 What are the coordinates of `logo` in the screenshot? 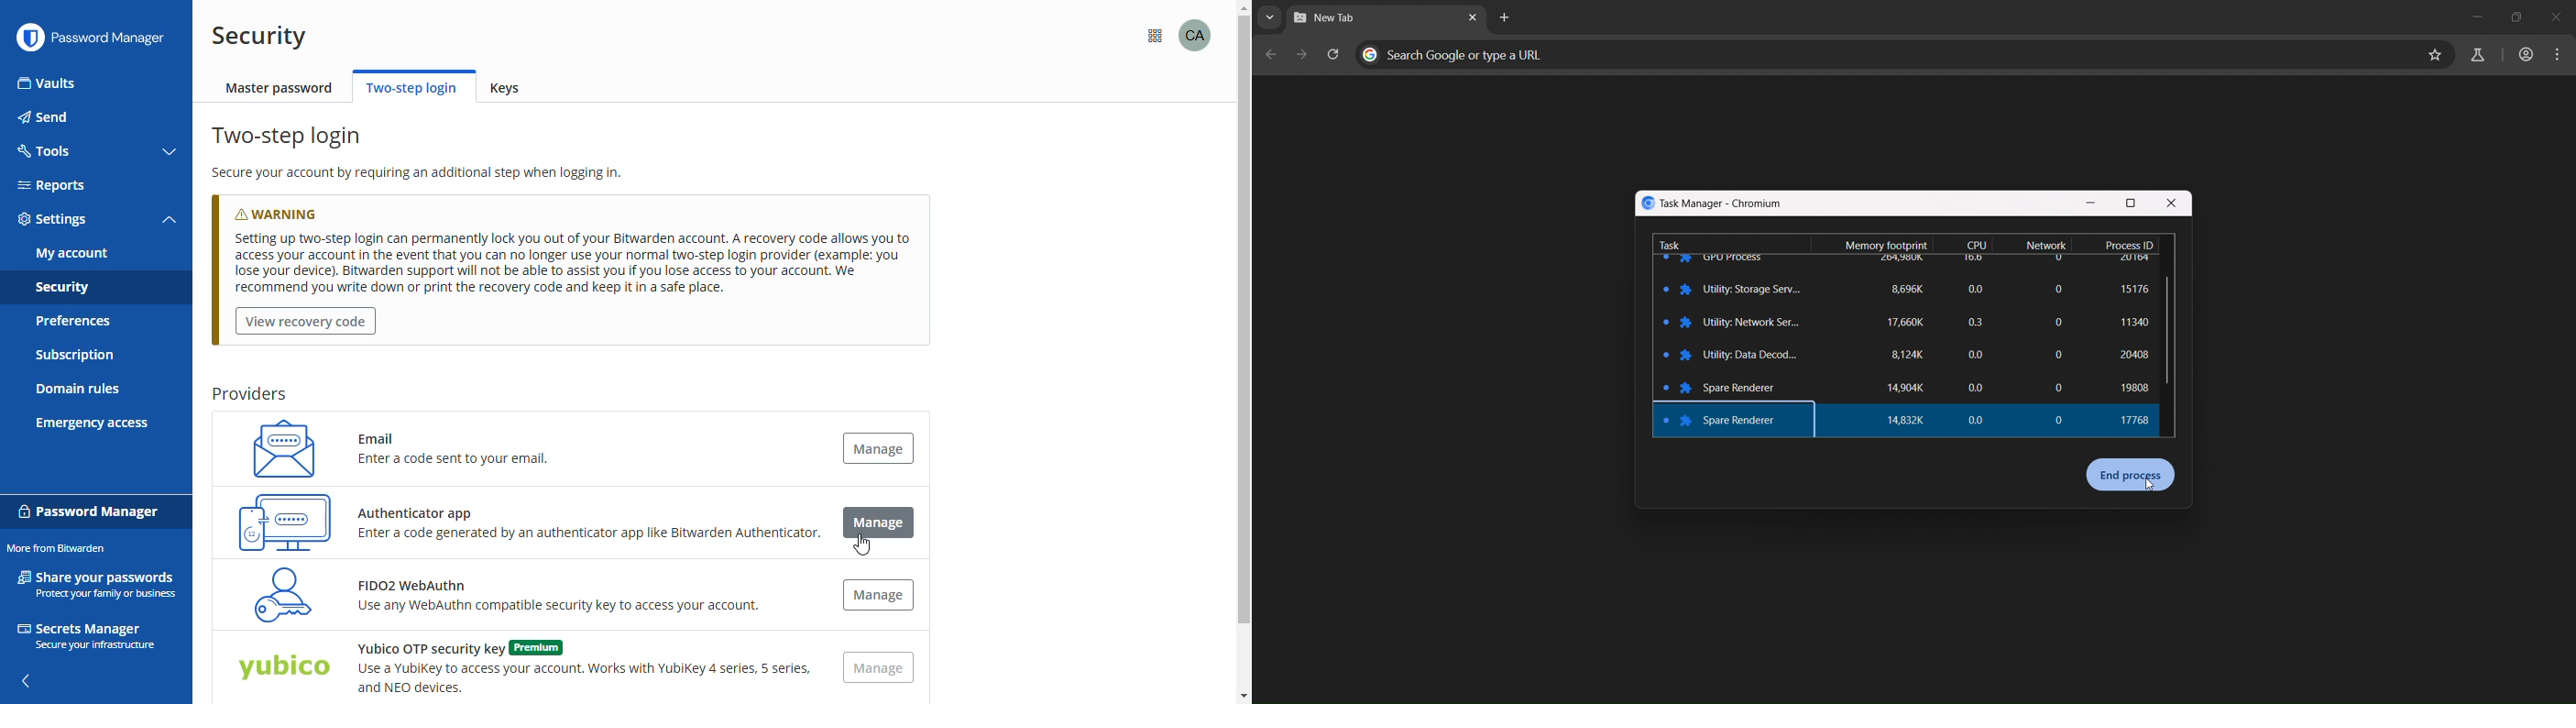 It's located at (29, 38).